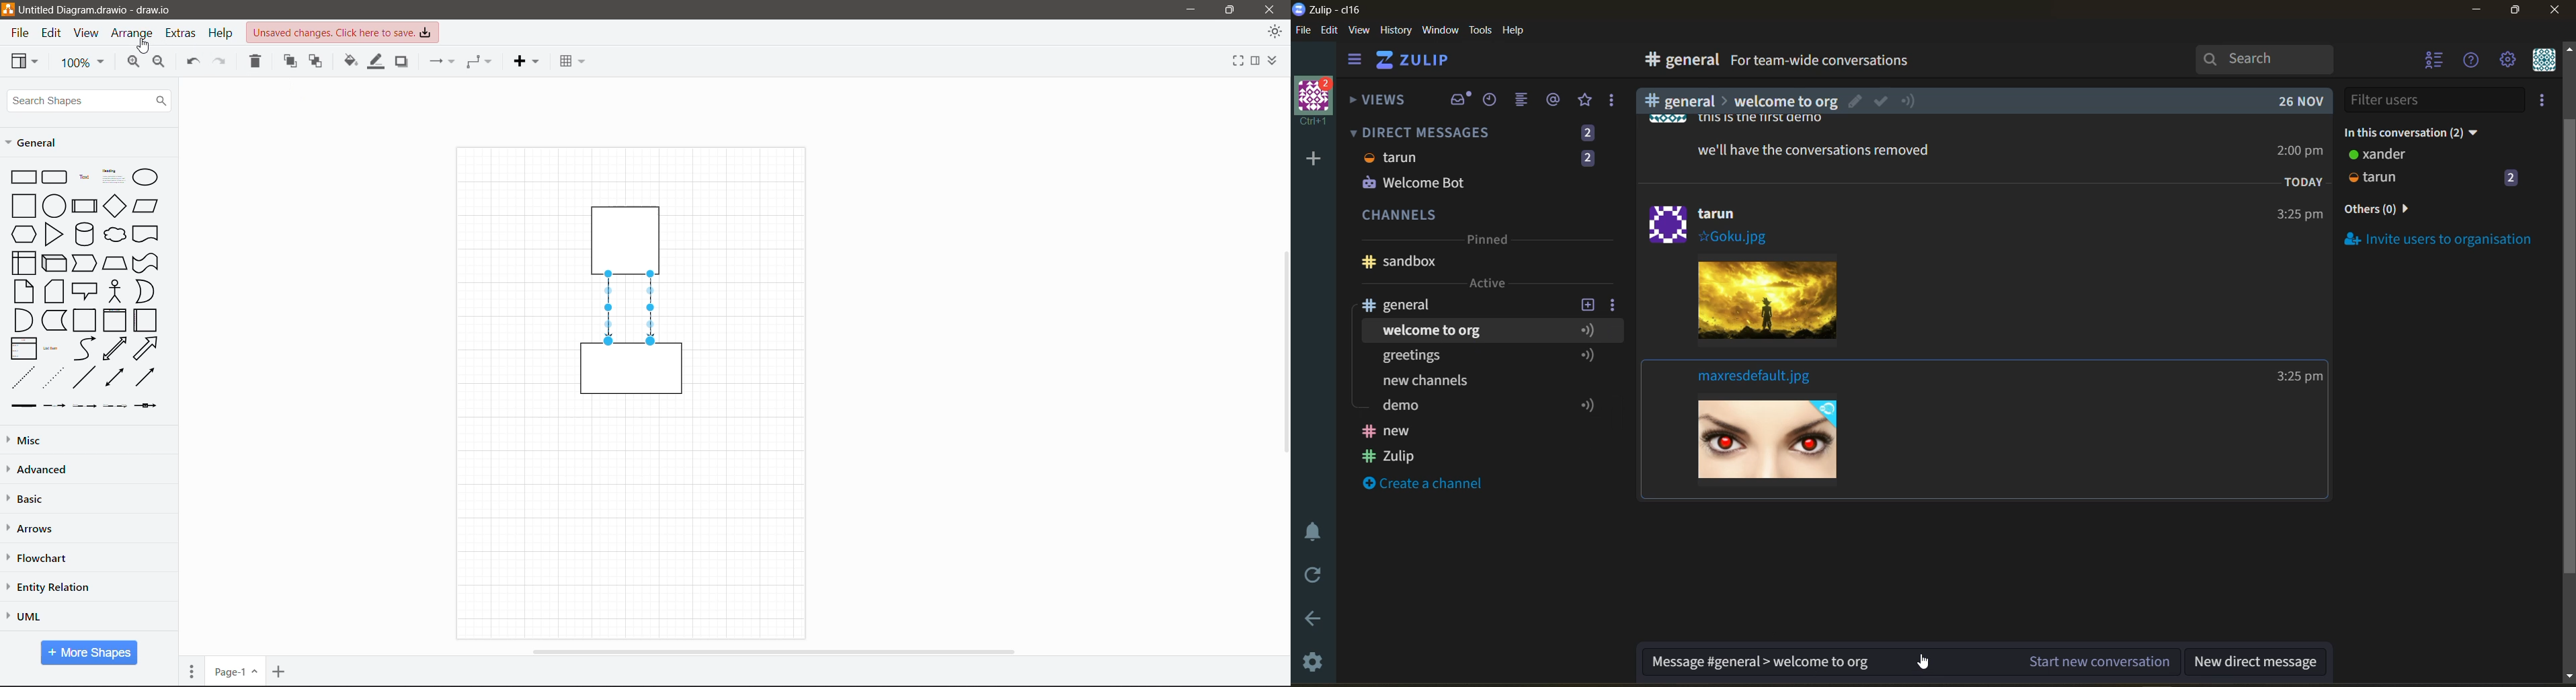 The image size is (2576, 700). Describe the element at coordinates (1518, 31) in the screenshot. I see `help` at that location.